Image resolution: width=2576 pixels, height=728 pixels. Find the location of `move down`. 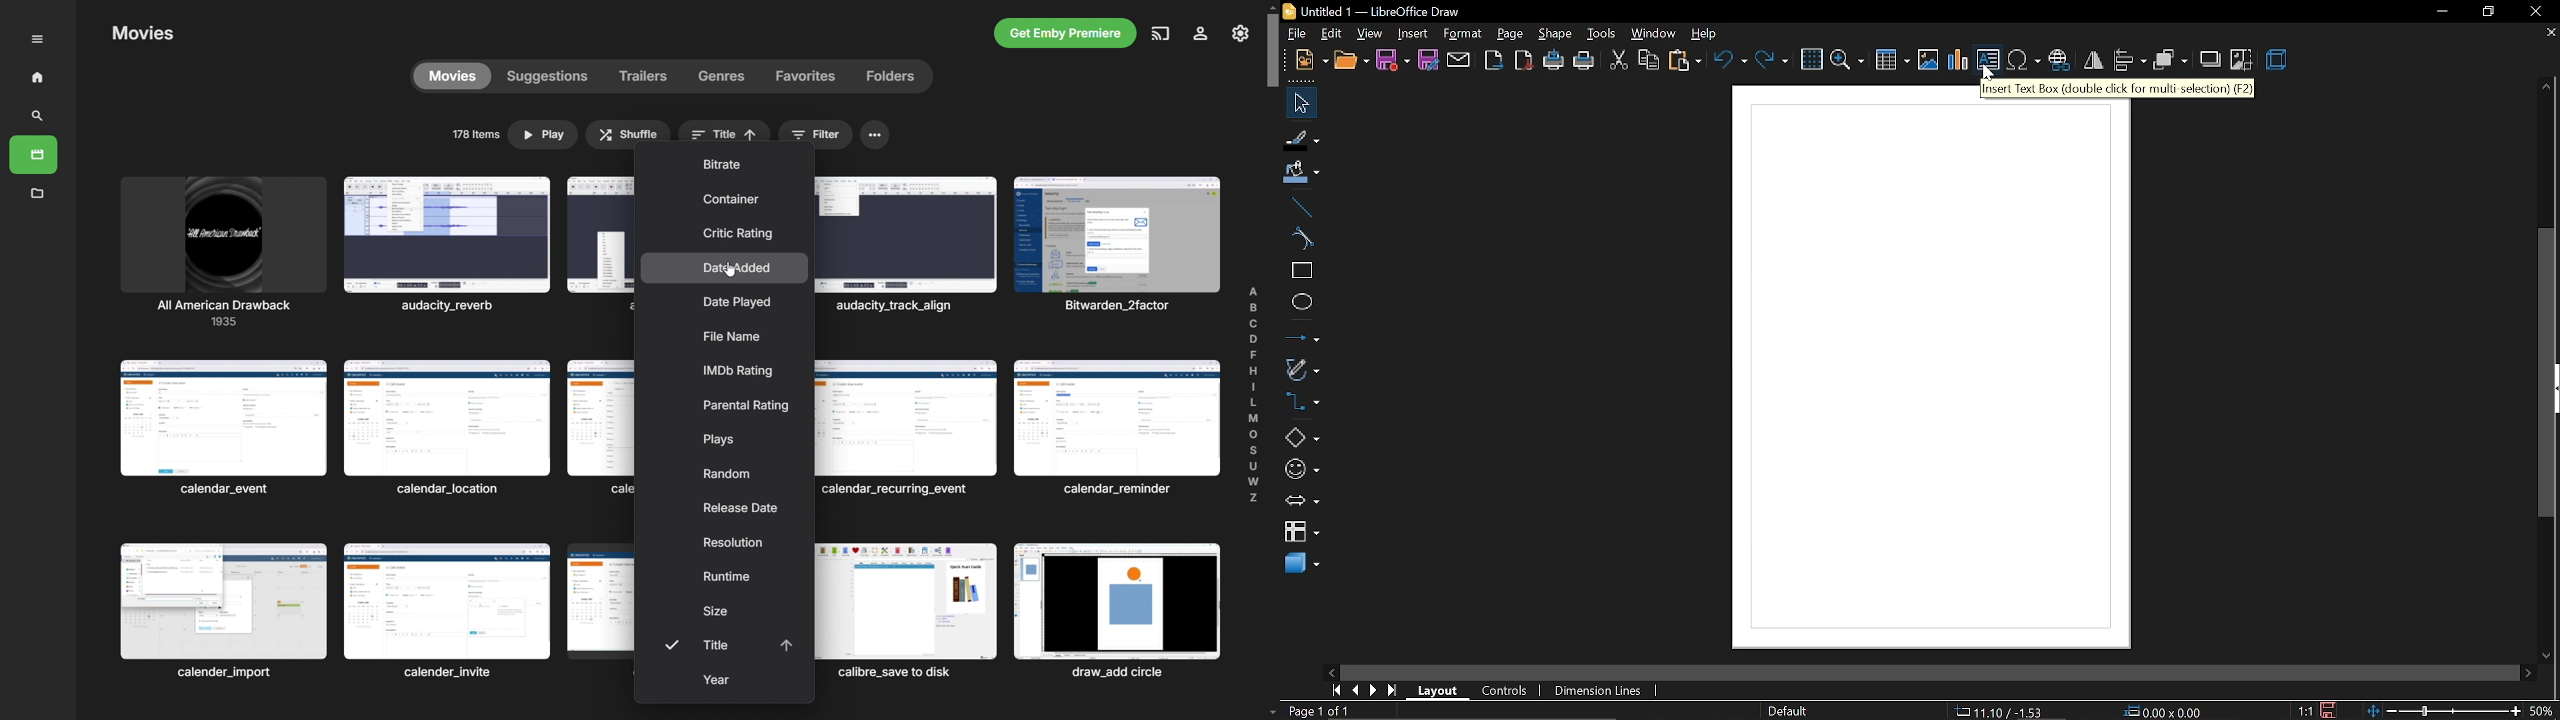

move down is located at coordinates (2550, 652).